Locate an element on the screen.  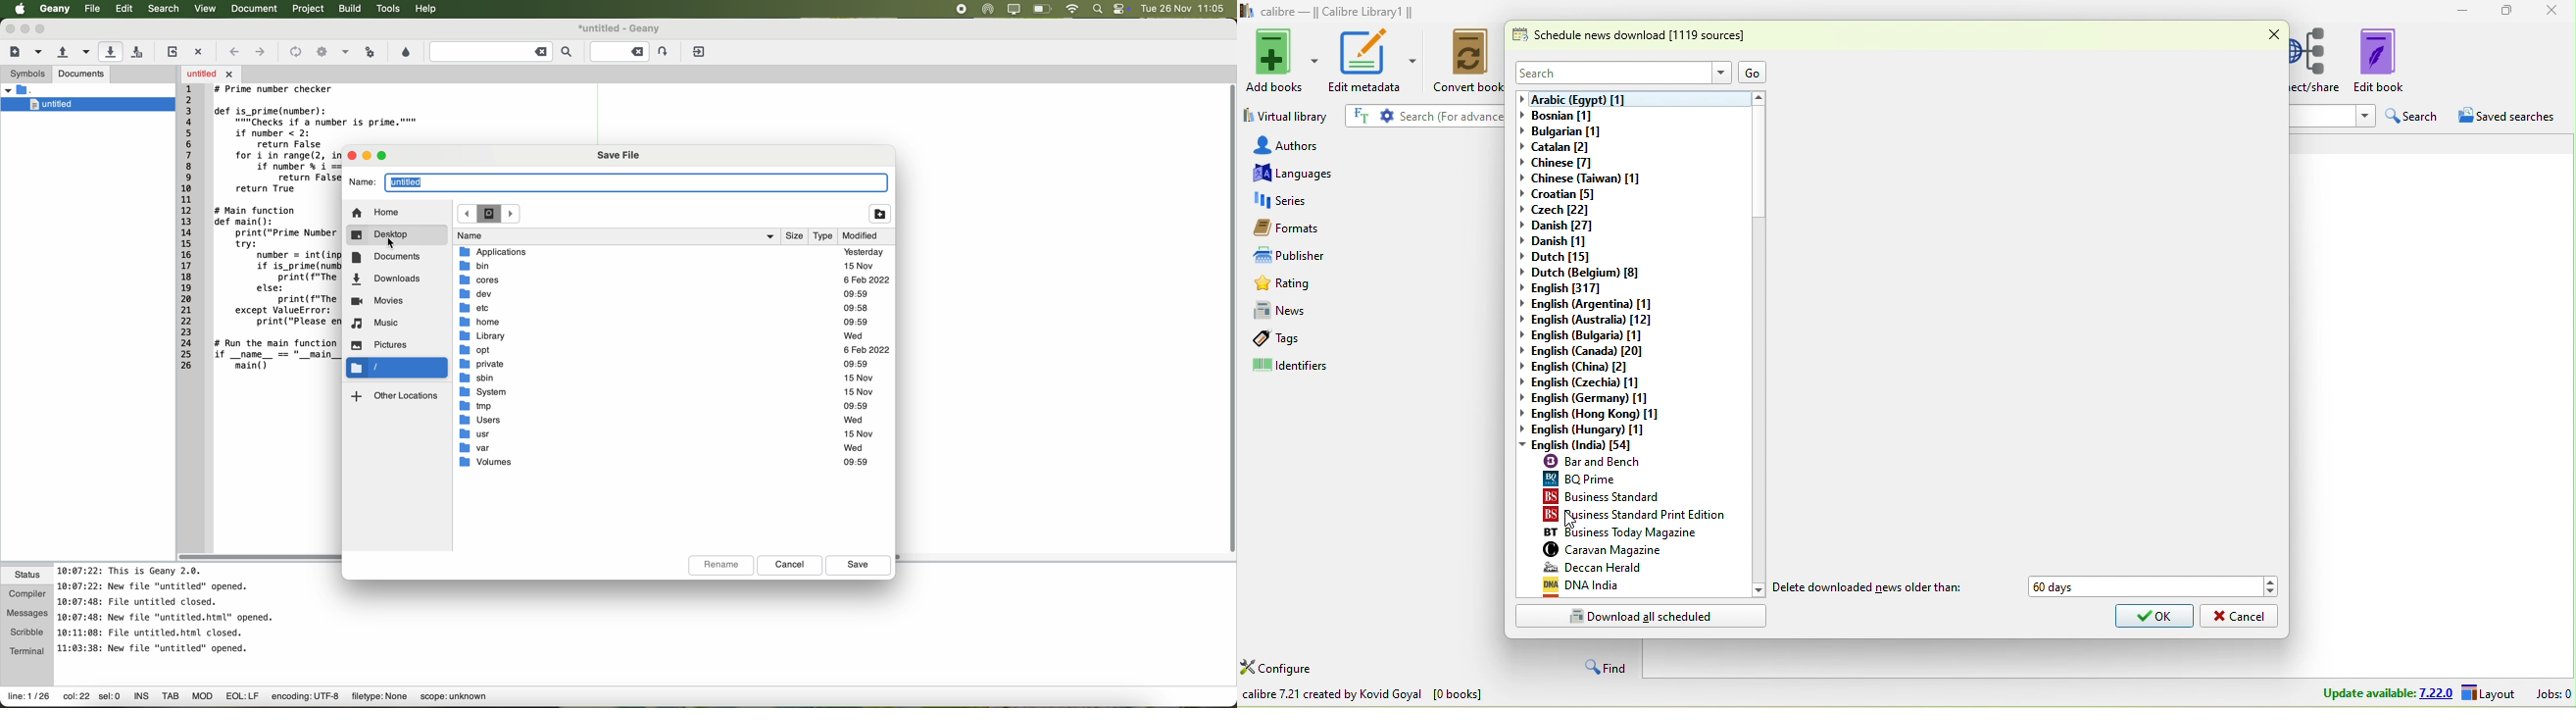
movies is located at coordinates (380, 302).